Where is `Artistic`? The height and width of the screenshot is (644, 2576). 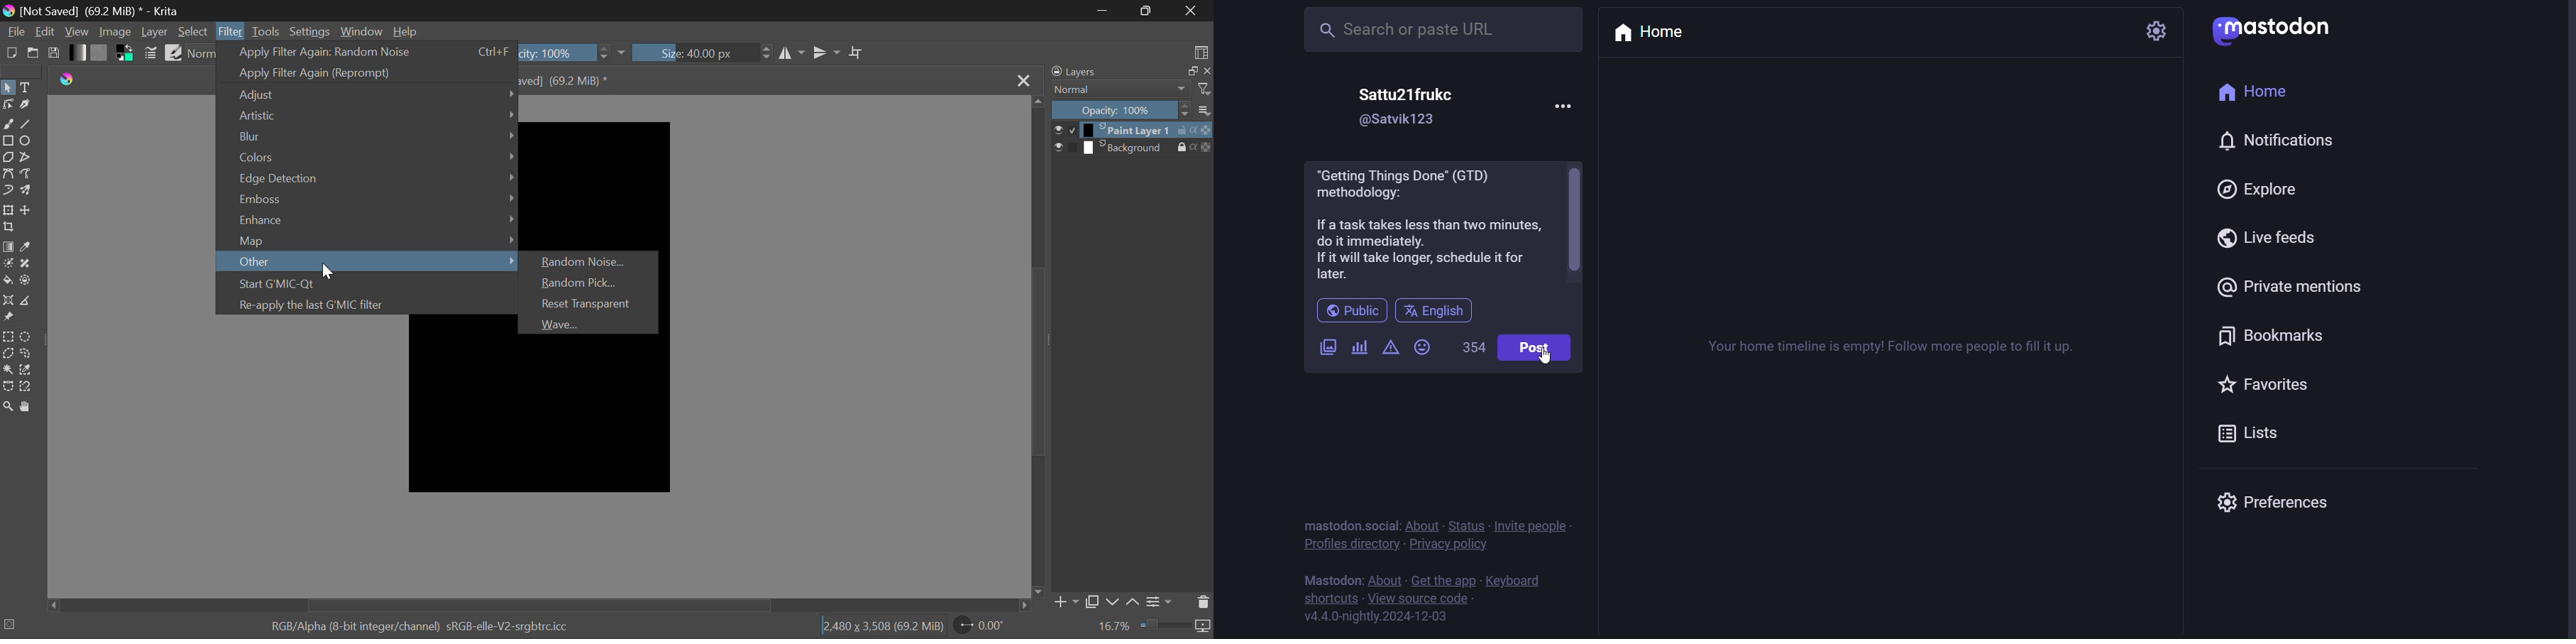 Artistic is located at coordinates (371, 114).